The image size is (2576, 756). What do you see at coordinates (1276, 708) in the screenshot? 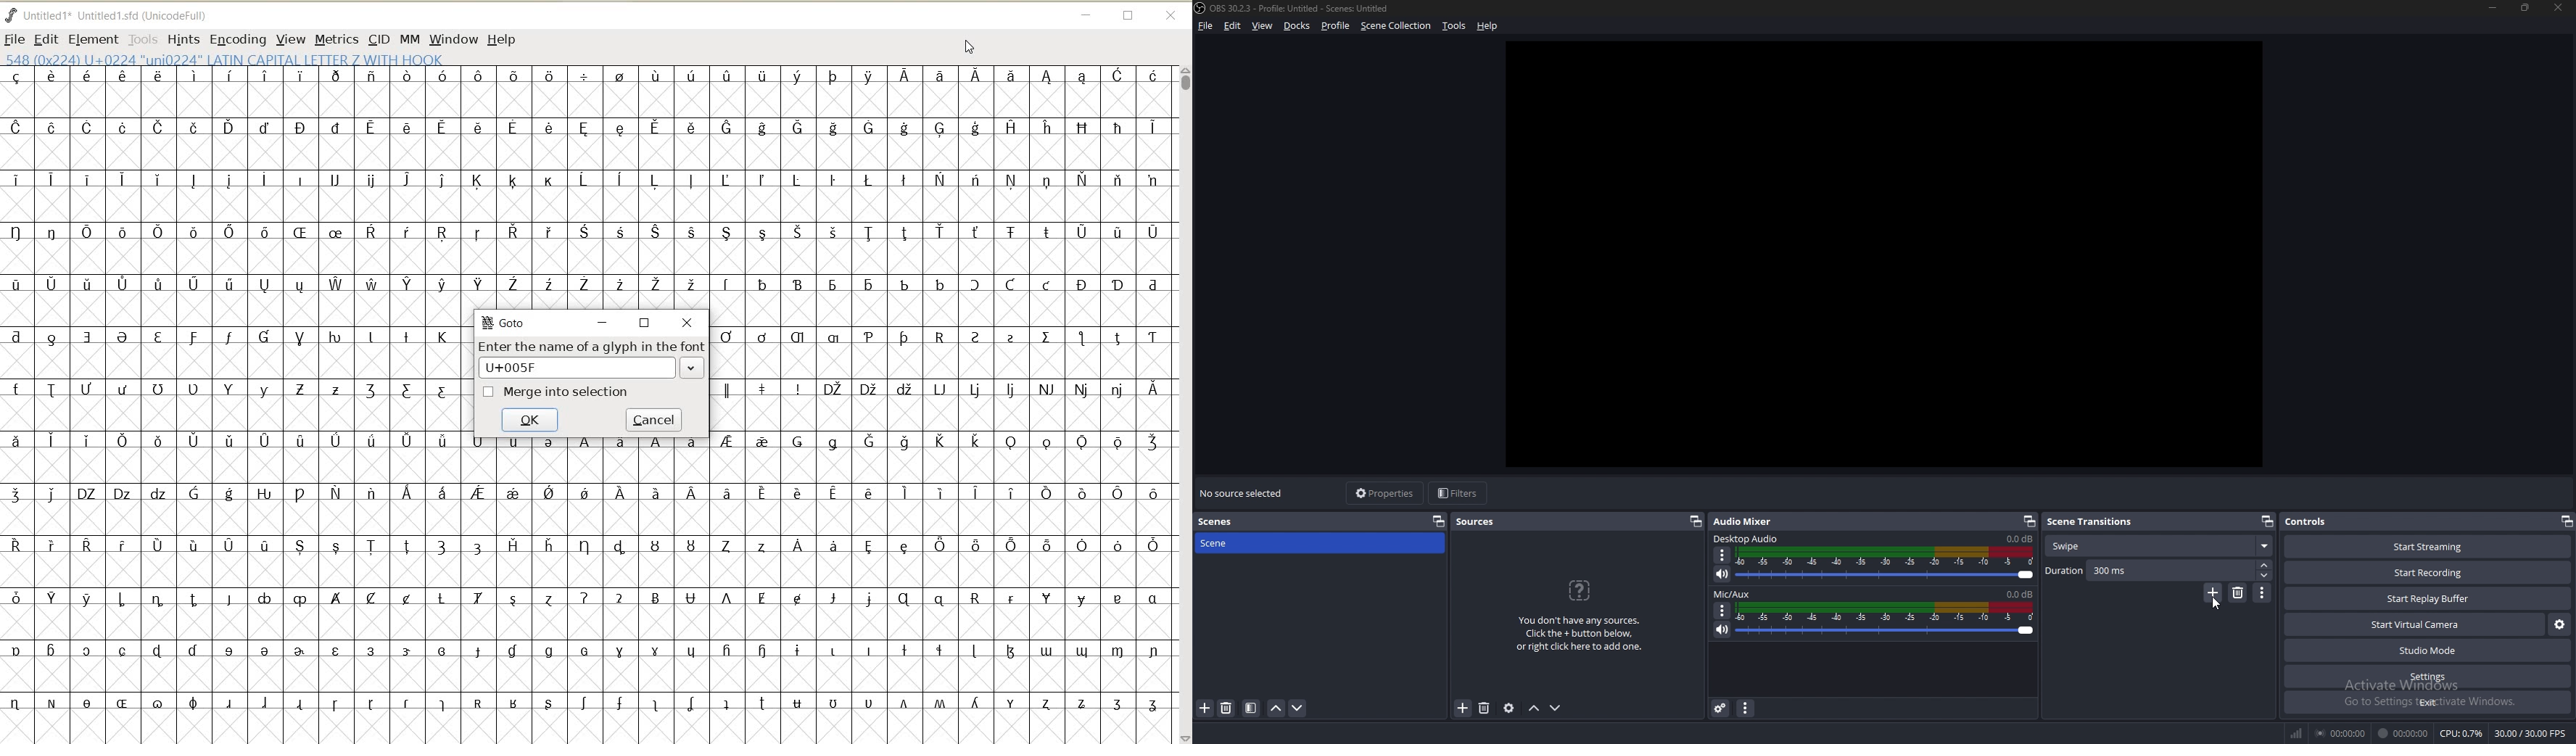
I see `move scene up` at bounding box center [1276, 708].